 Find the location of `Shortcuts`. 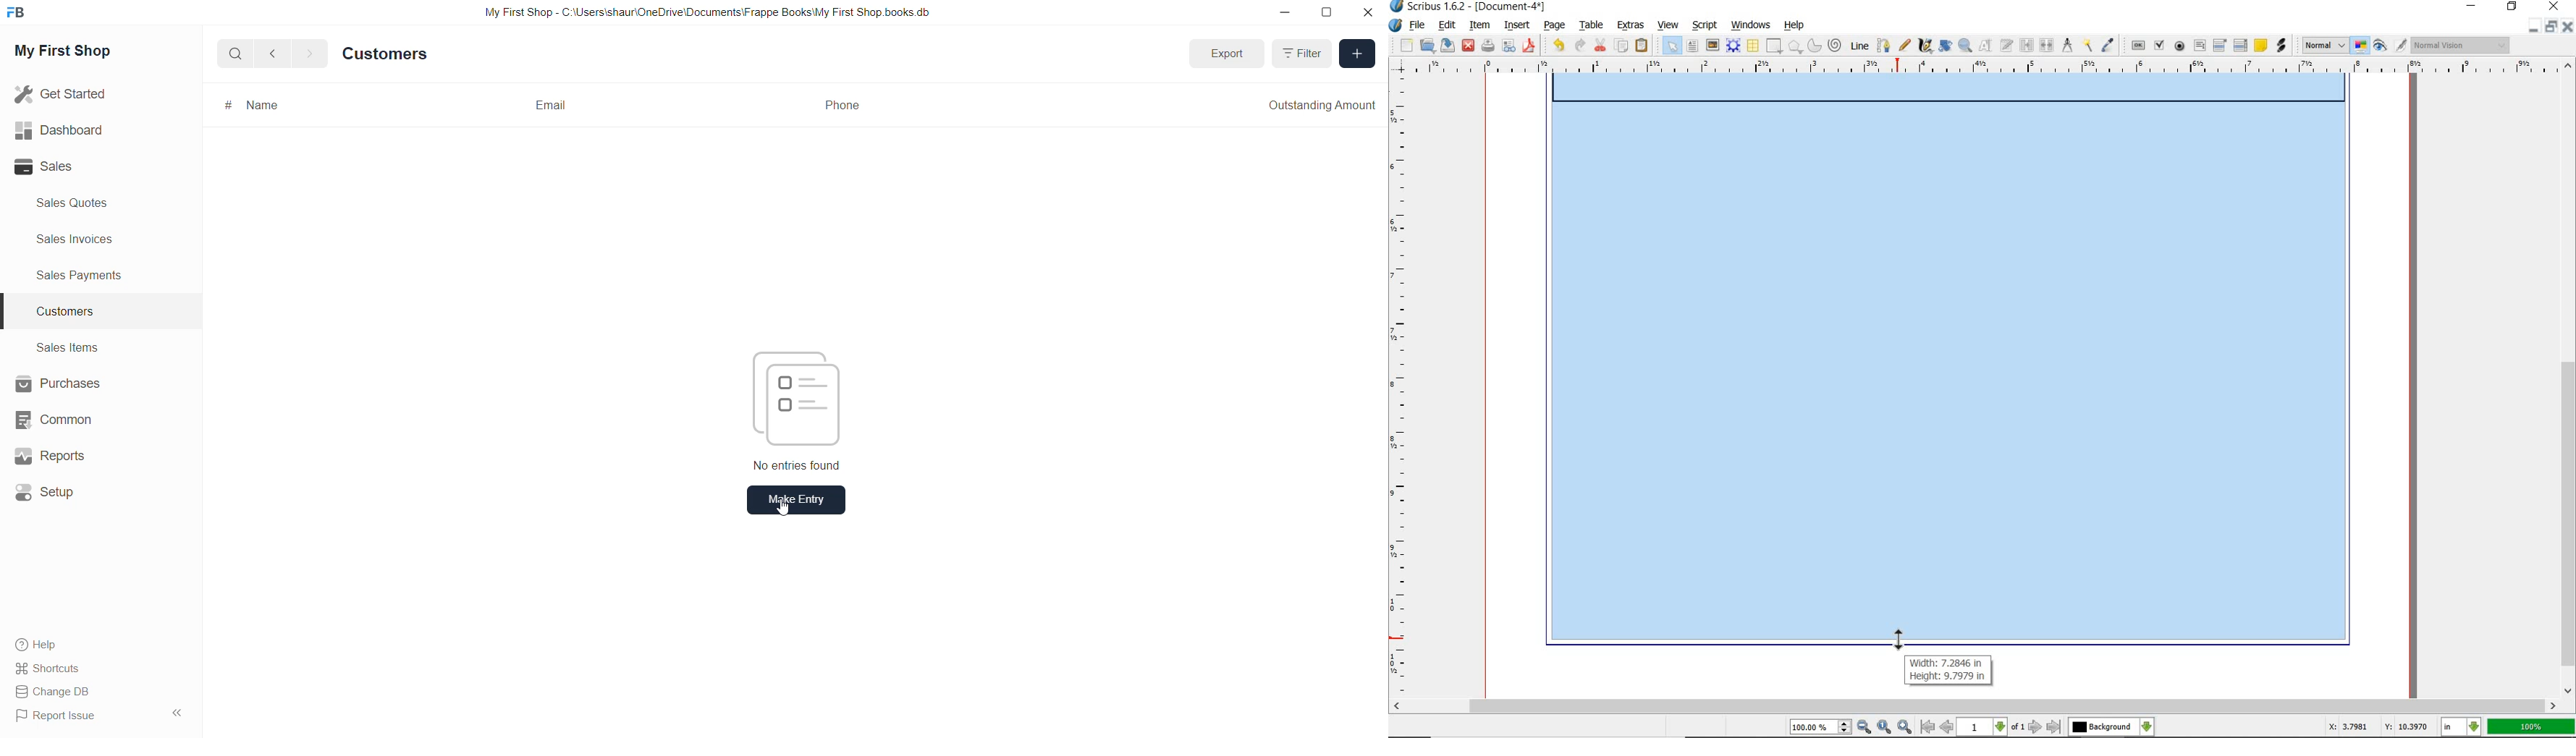

Shortcuts is located at coordinates (48, 668).